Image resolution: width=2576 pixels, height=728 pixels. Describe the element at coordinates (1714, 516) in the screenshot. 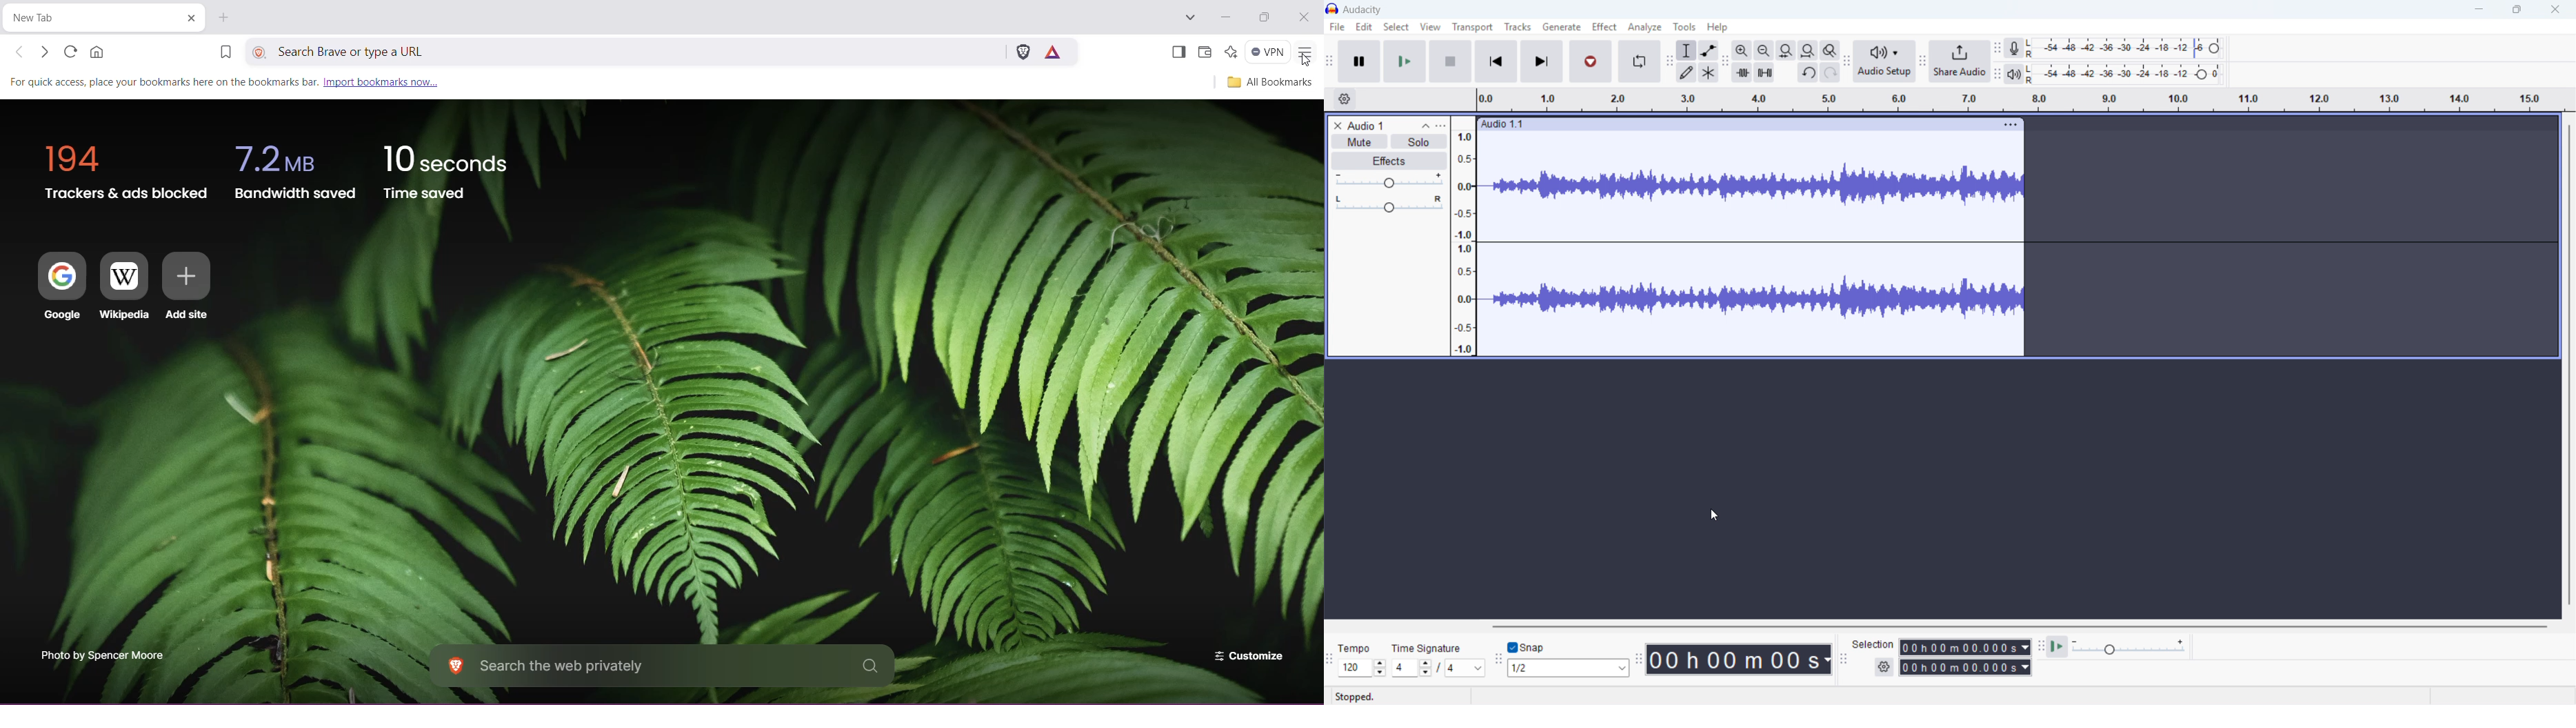

I see `Cursor ` at that location.